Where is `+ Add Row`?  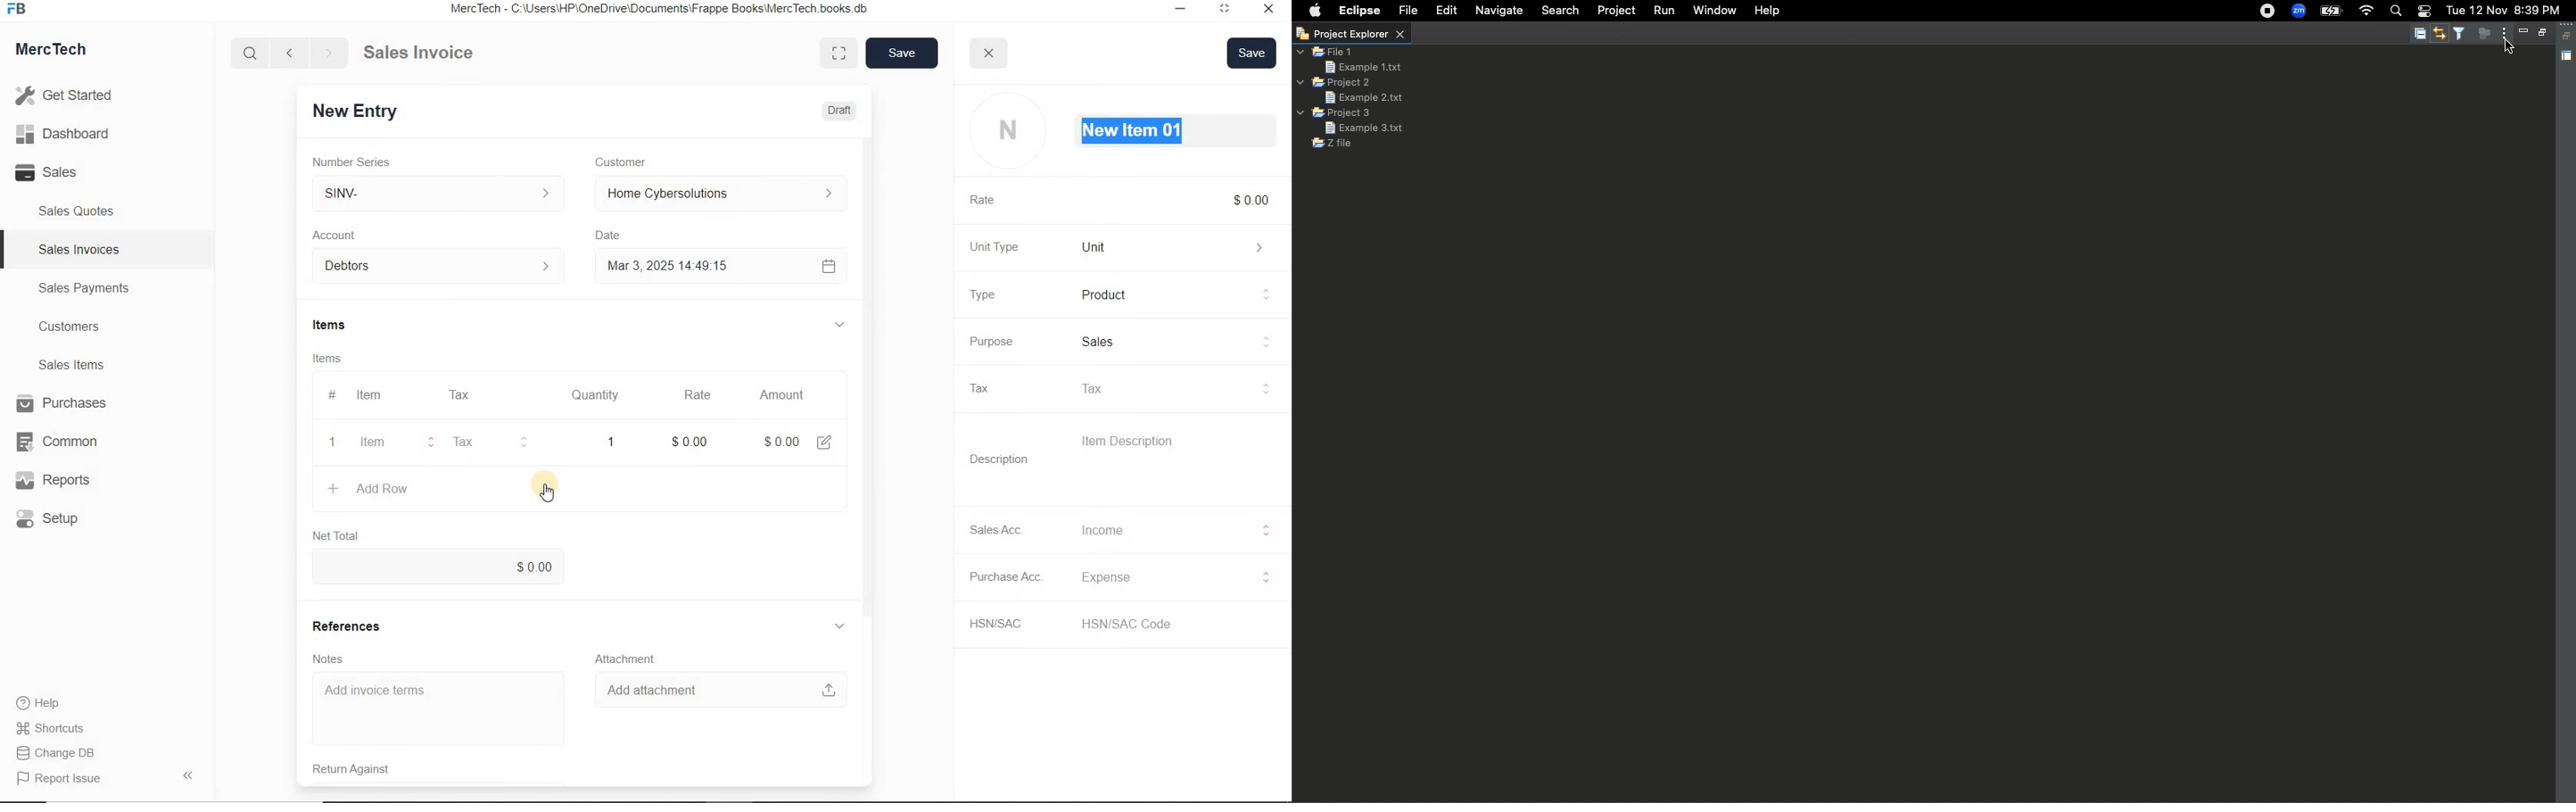
+ Add Row is located at coordinates (386, 489).